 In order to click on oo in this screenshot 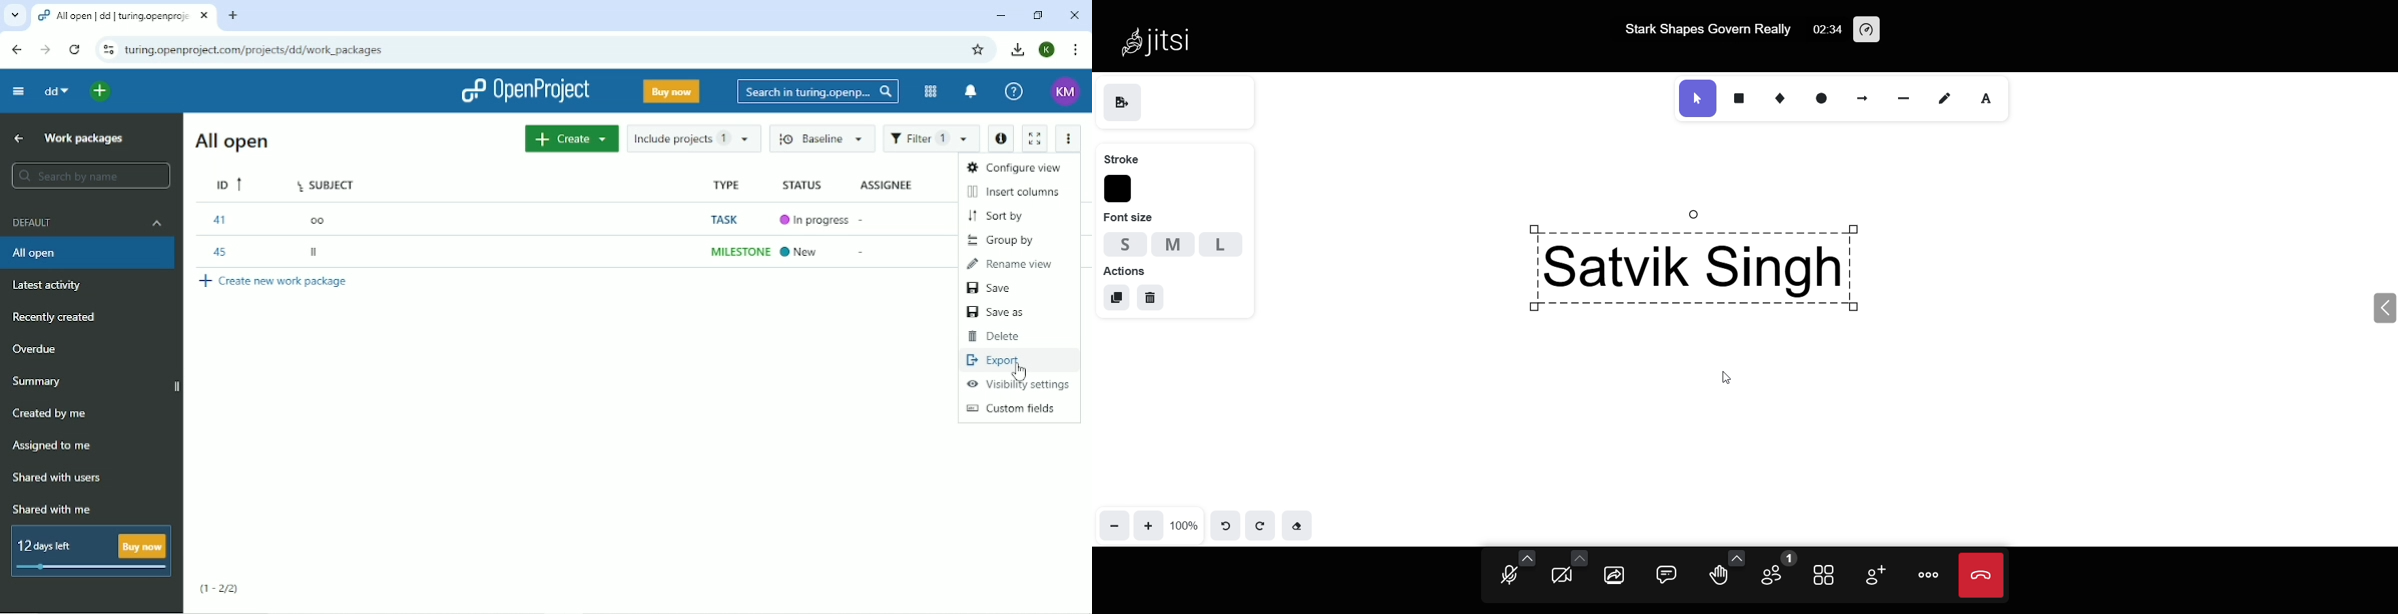, I will do `click(316, 219)`.